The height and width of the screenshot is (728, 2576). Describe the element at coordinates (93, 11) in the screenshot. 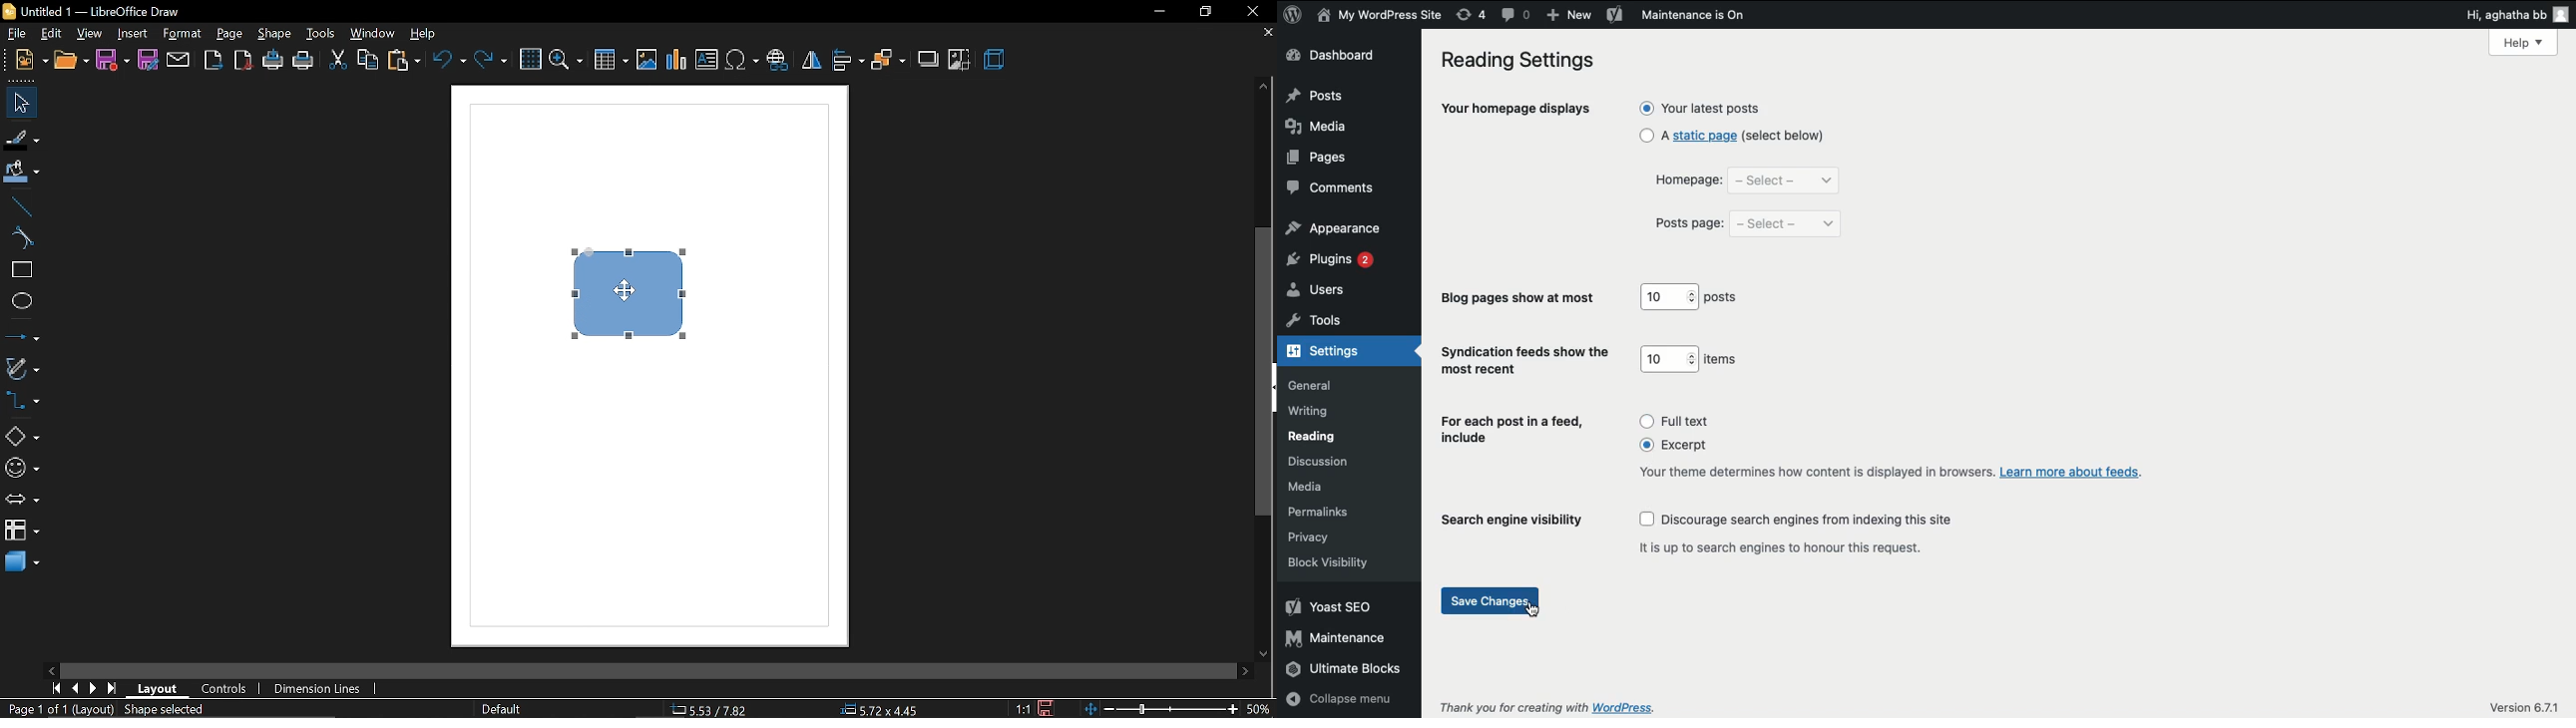

I see `current window` at that location.